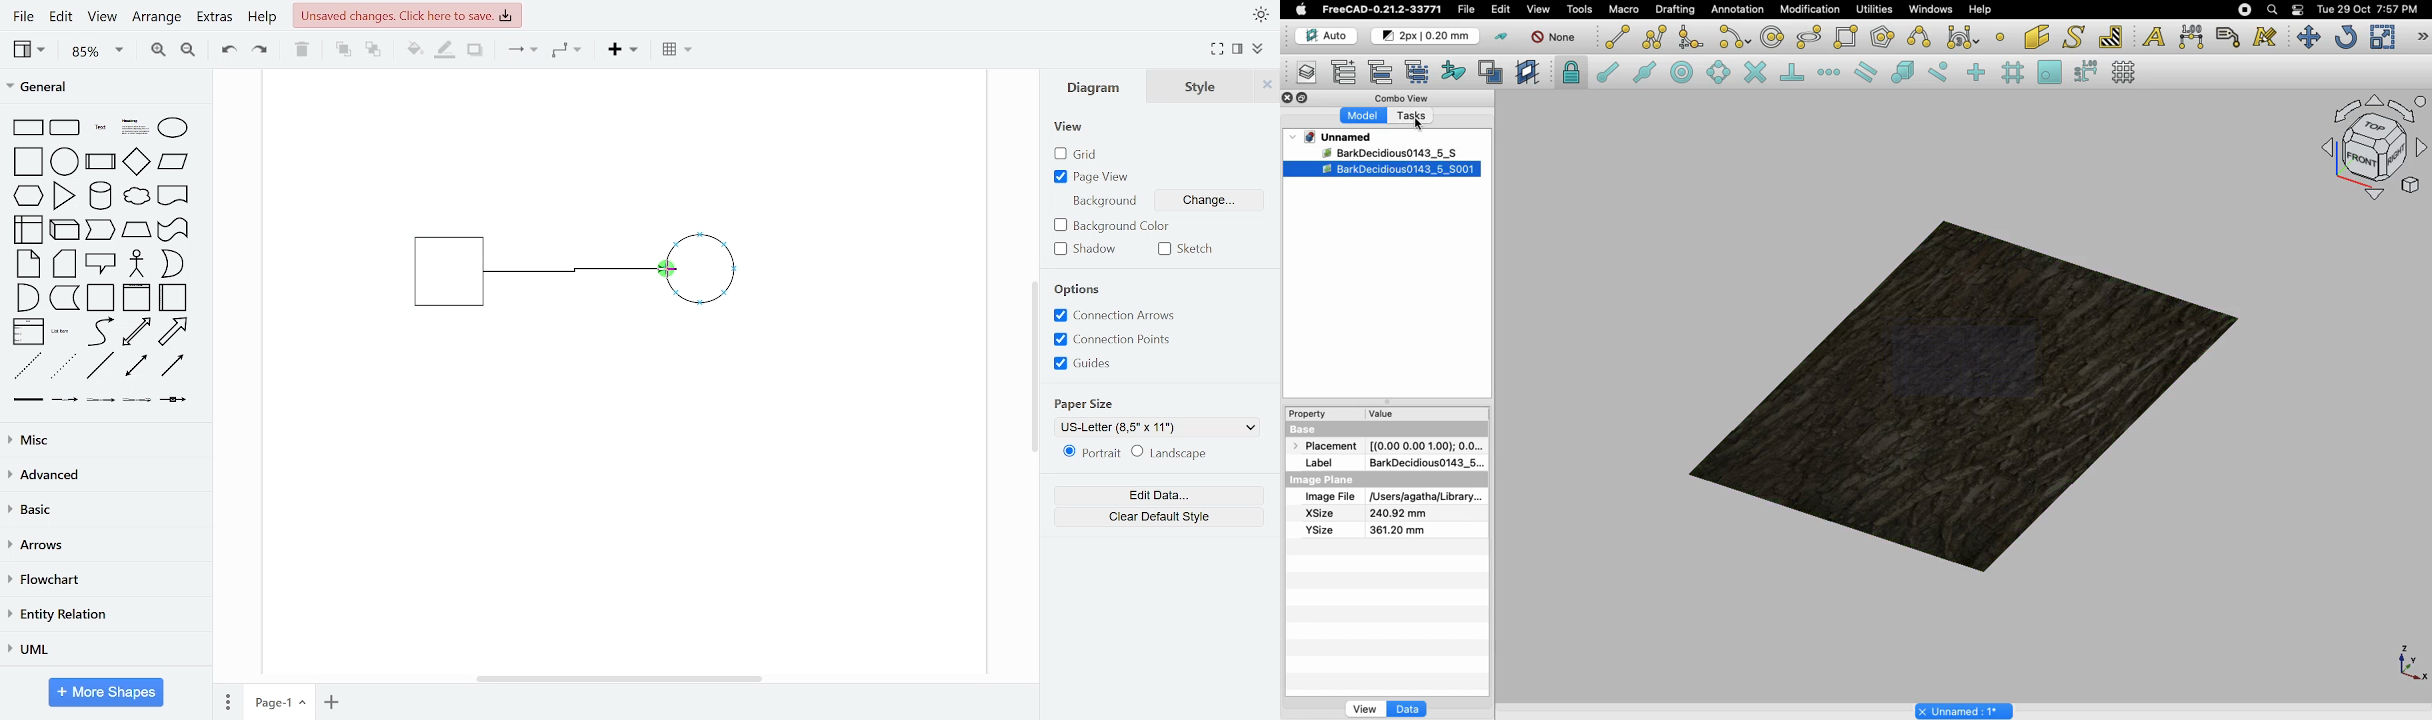 The image size is (2436, 728). I want to click on note, so click(30, 263).